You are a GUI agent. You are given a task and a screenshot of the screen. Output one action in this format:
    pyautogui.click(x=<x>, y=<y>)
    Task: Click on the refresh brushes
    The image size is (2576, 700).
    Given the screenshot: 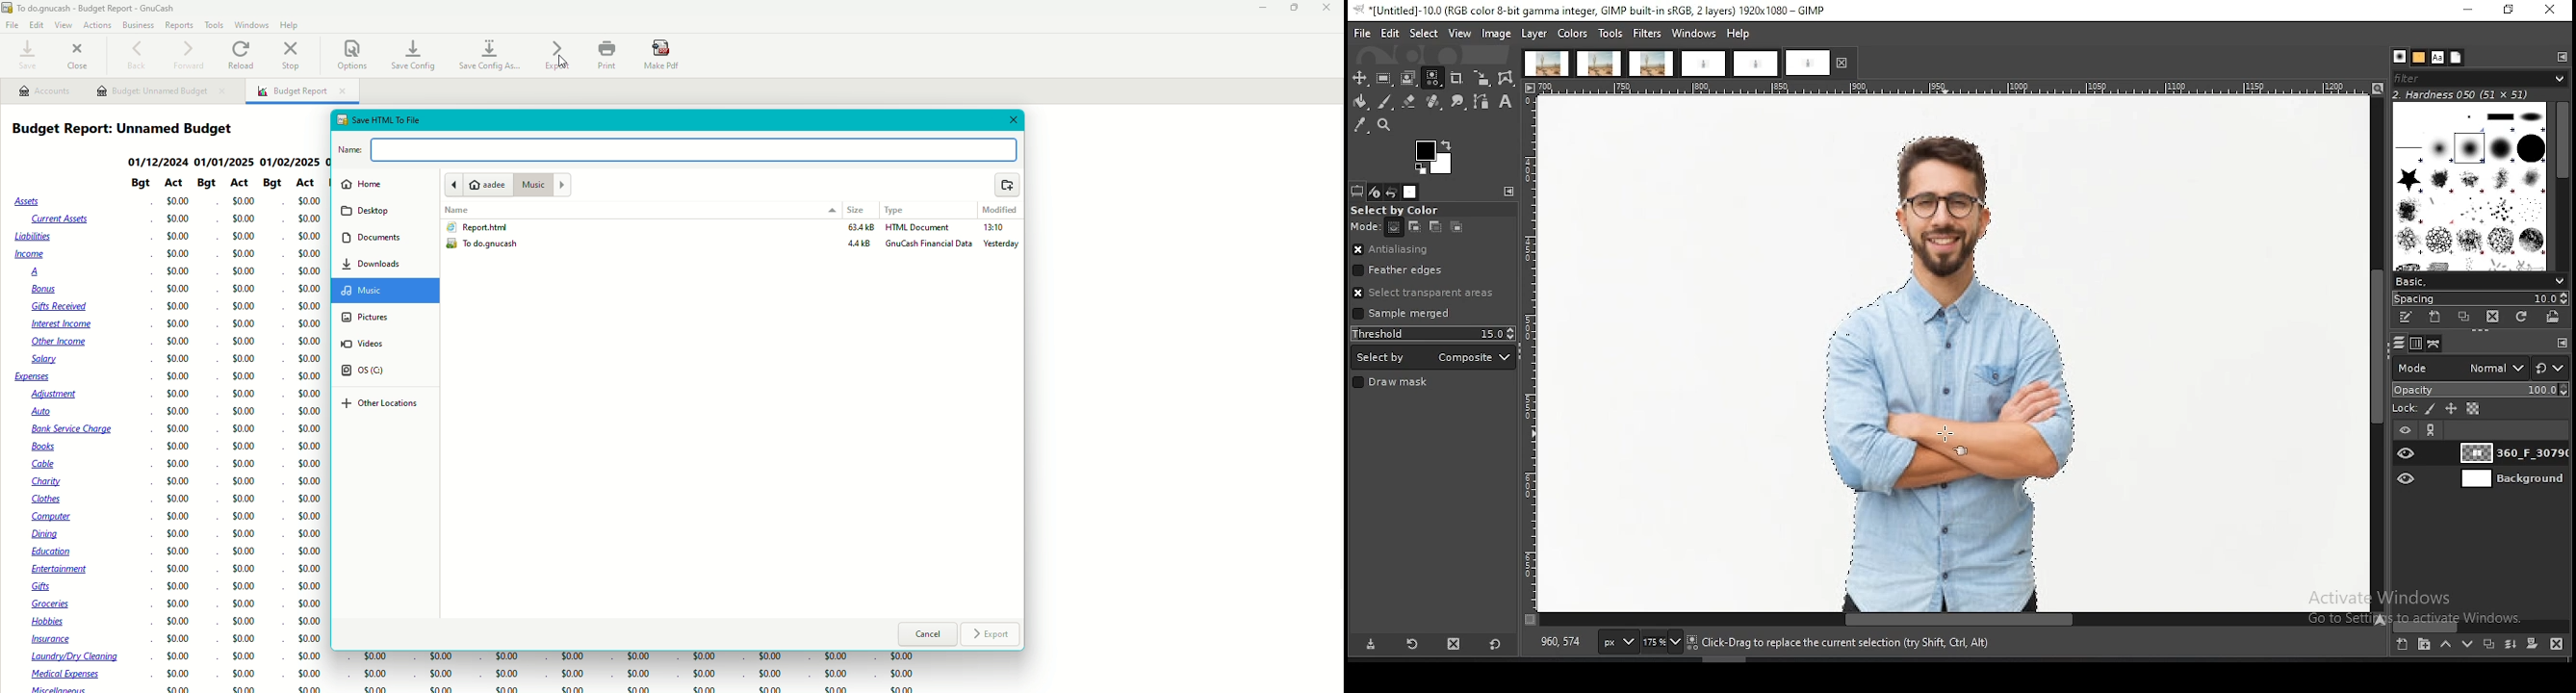 What is the action you would take?
    pyautogui.click(x=2519, y=318)
    